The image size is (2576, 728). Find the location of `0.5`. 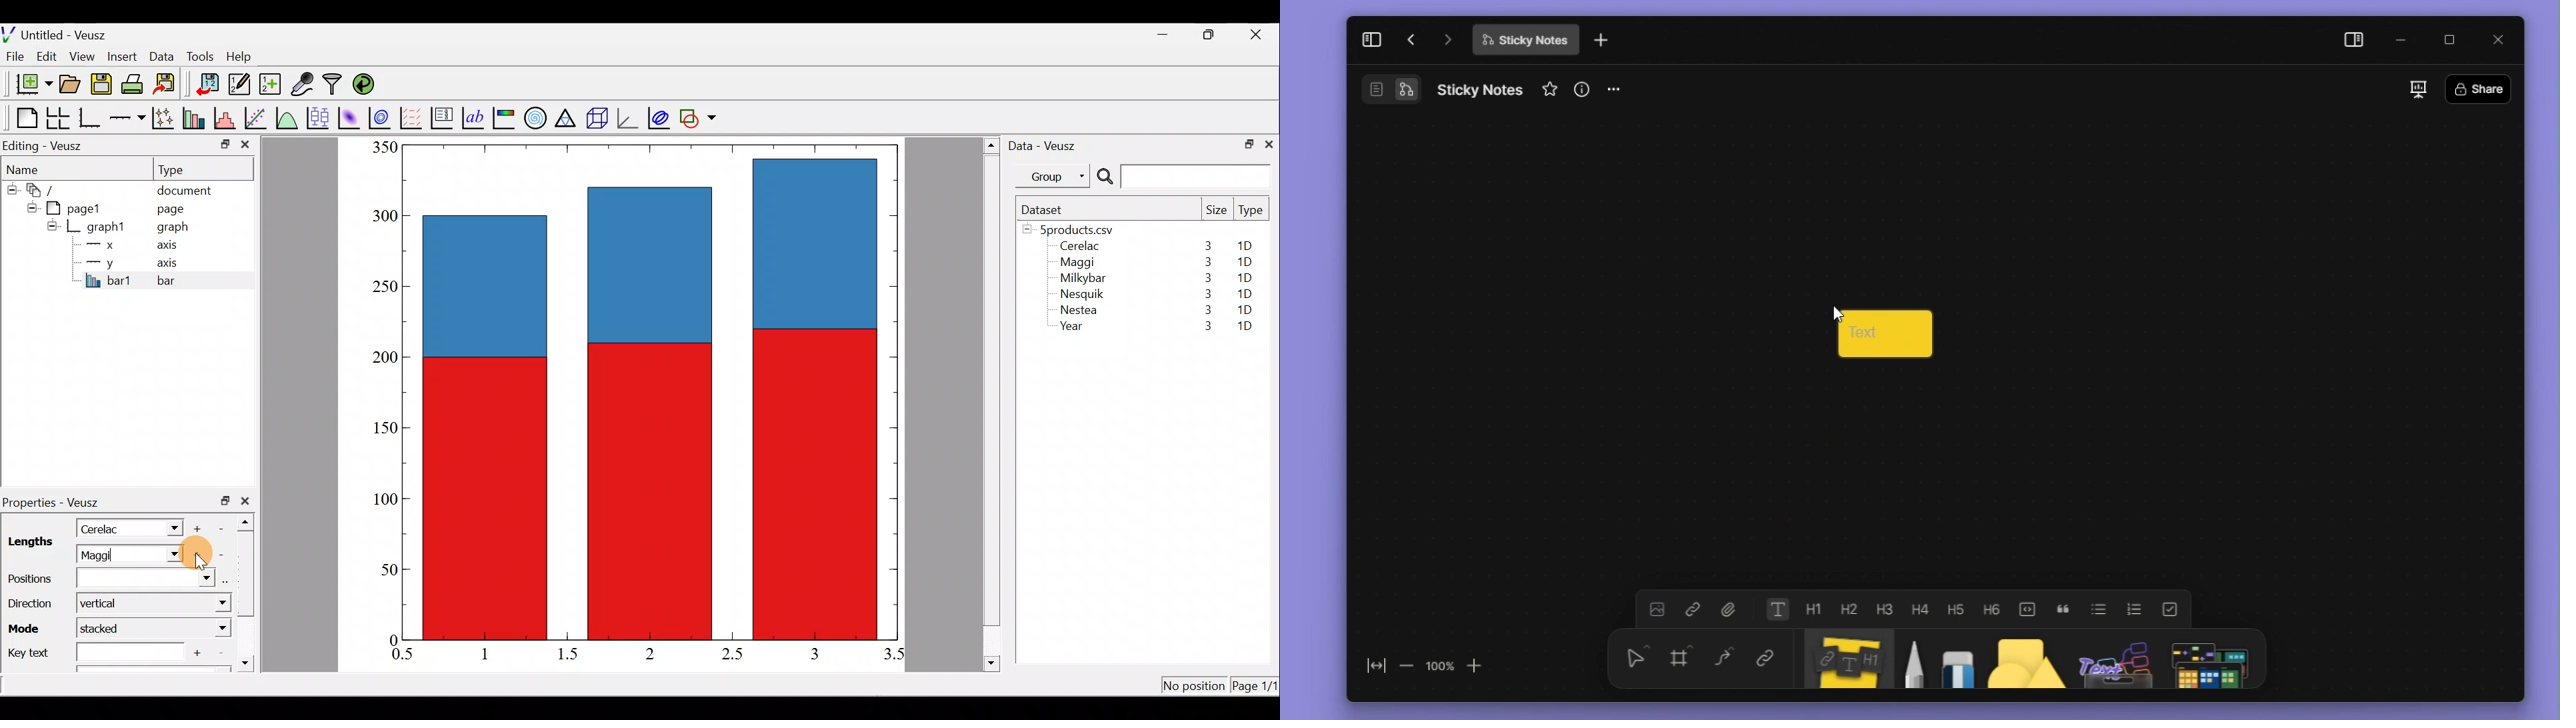

0.5 is located at coordinates (403, 656).